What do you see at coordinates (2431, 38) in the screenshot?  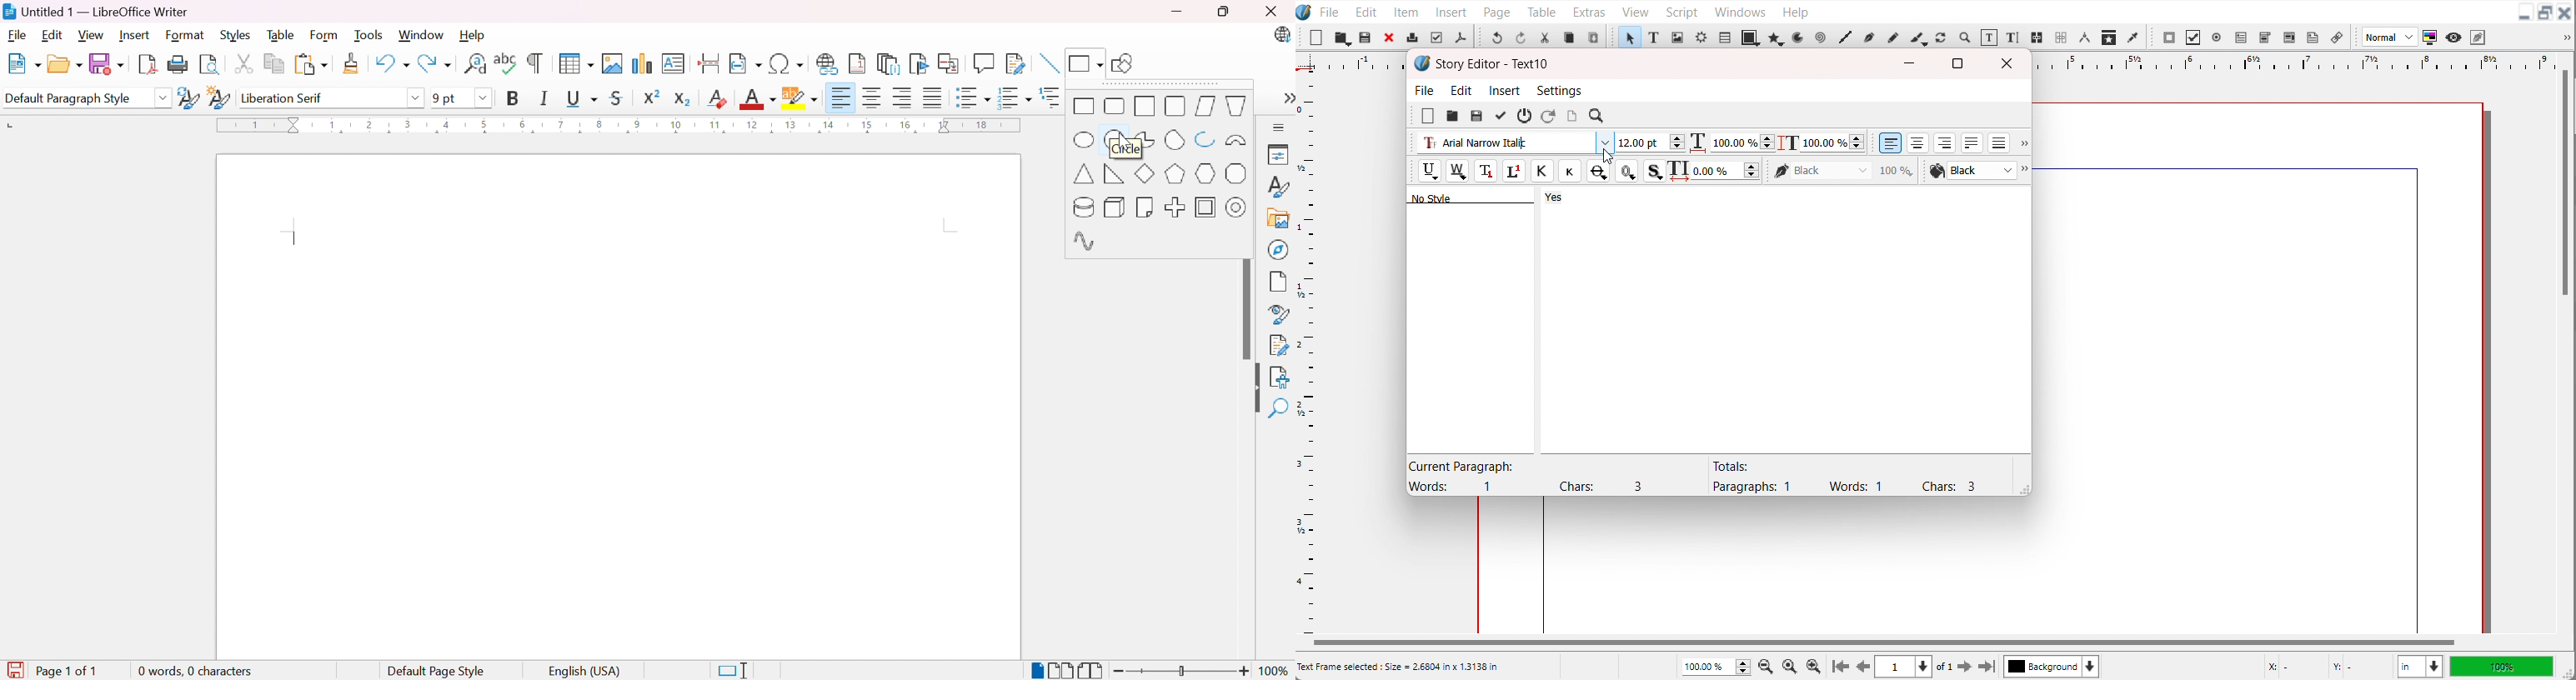 I see `Toggle color` at bounding box center [2431, 38].